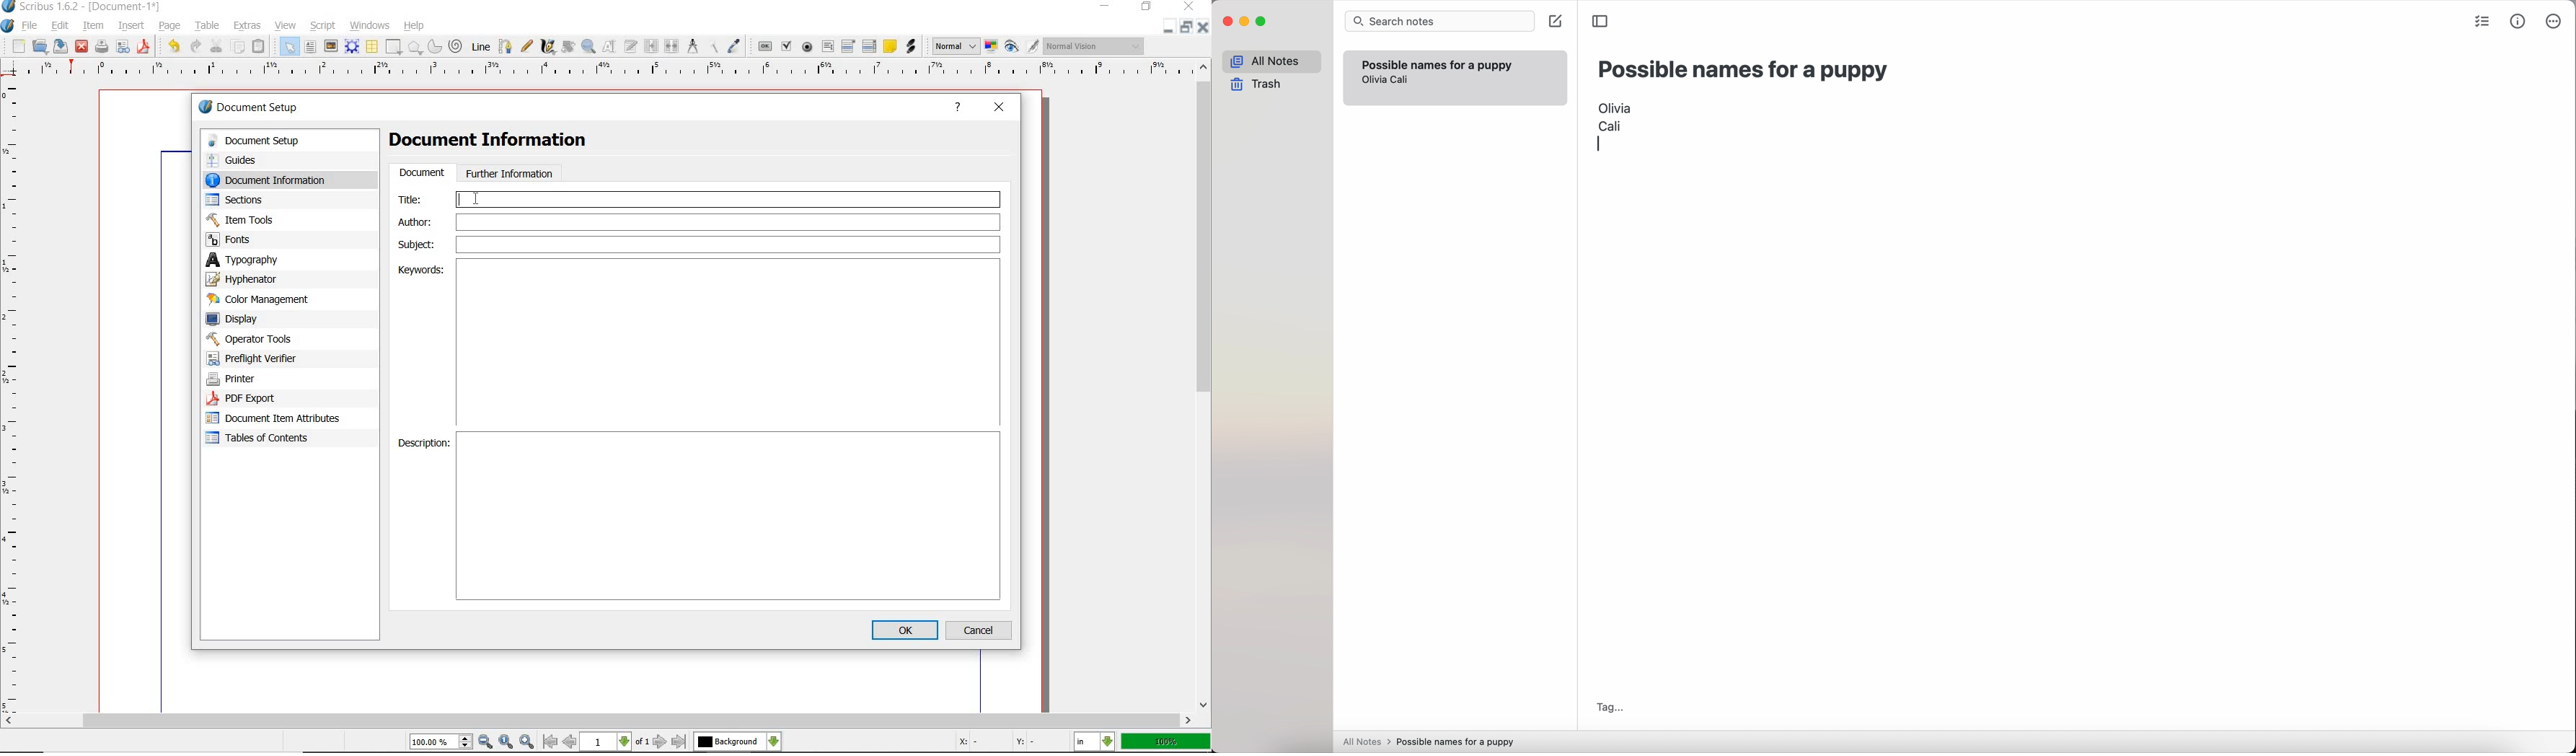  Describe the element at coordinates (266, 200) in the screenshot. I see `sections` at that location.